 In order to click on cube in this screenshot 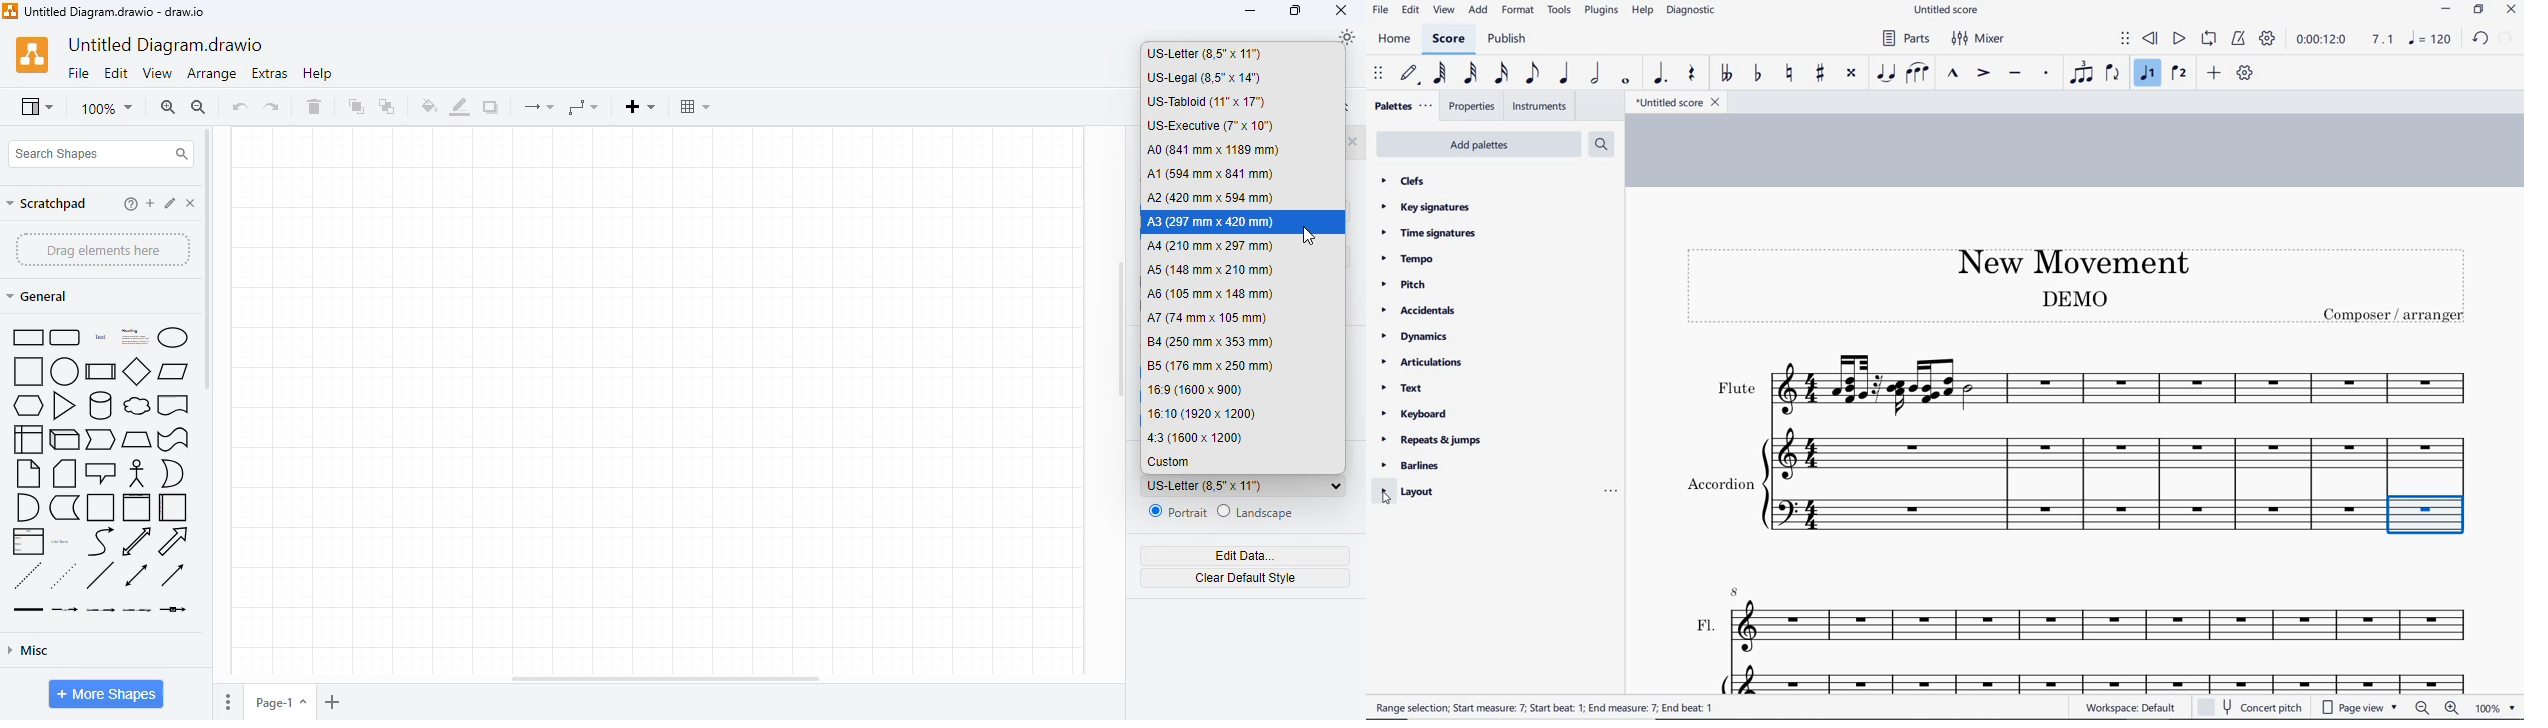, I will do `click(64, 439)`.